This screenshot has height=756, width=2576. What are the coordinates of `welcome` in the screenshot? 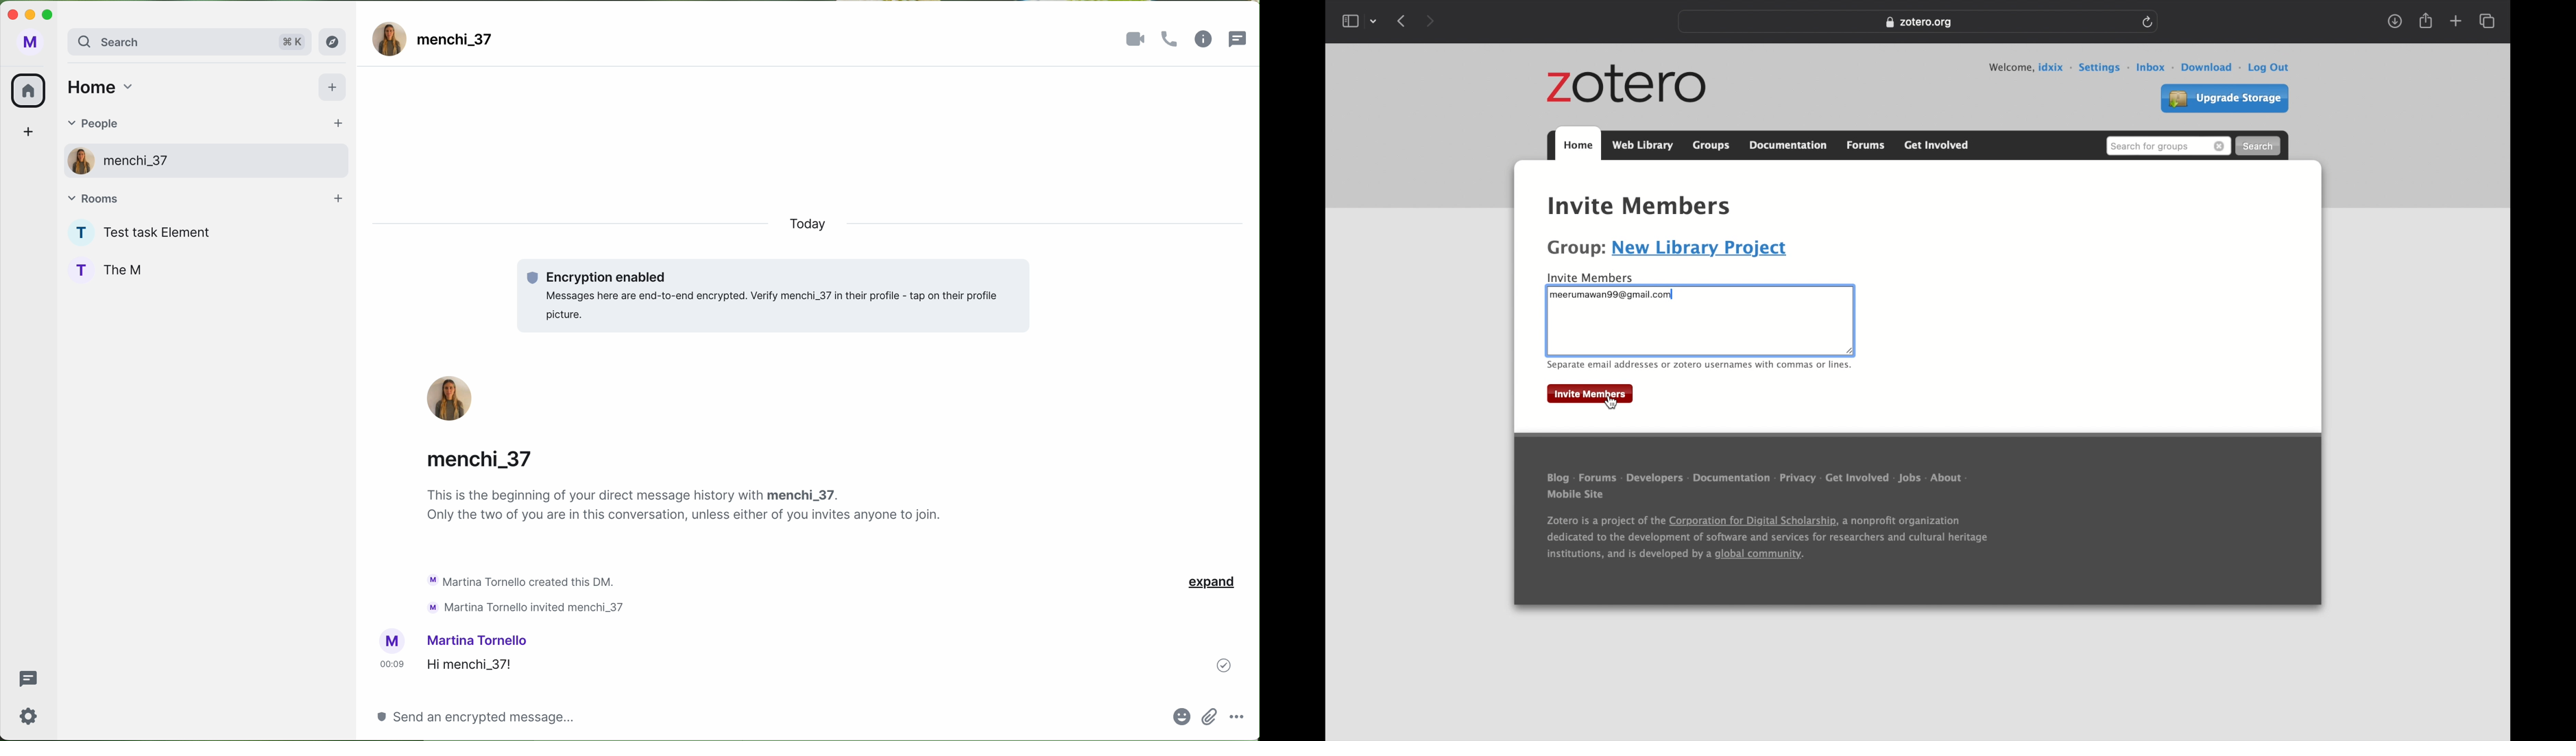 It's located at (2010, 67).